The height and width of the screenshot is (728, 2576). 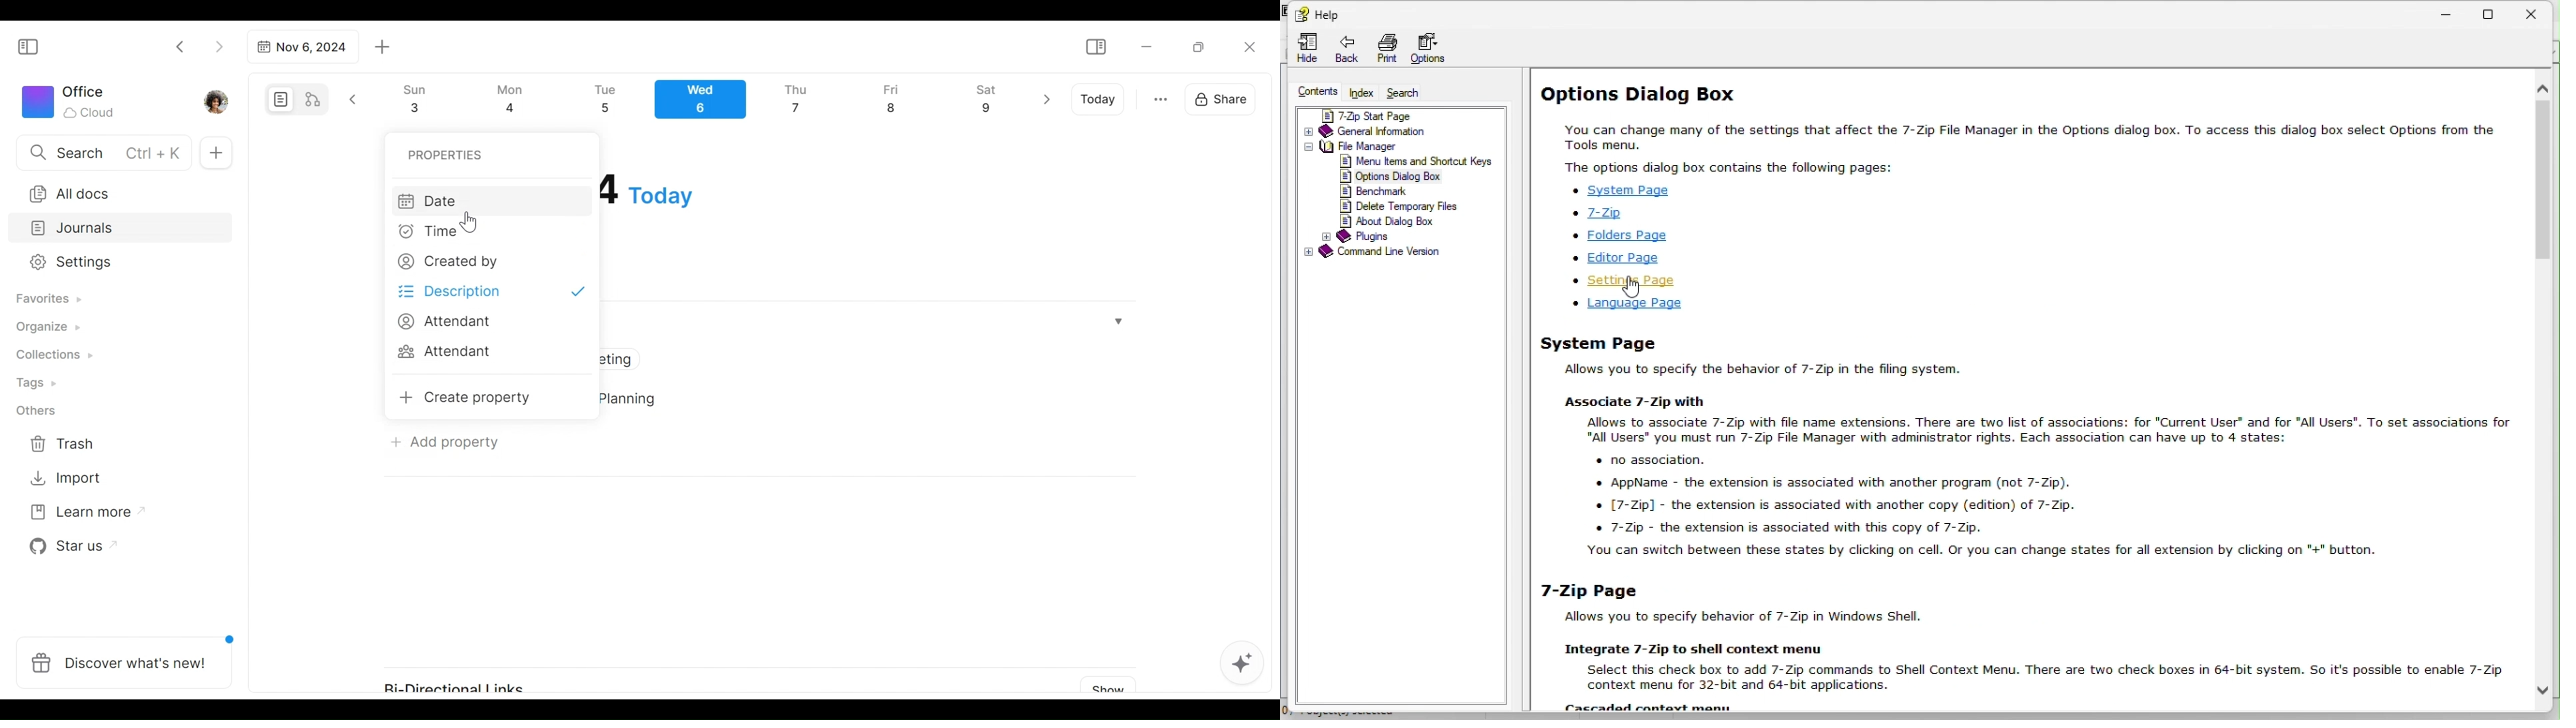 I want to click on Settings, so click(x=110, y=263).